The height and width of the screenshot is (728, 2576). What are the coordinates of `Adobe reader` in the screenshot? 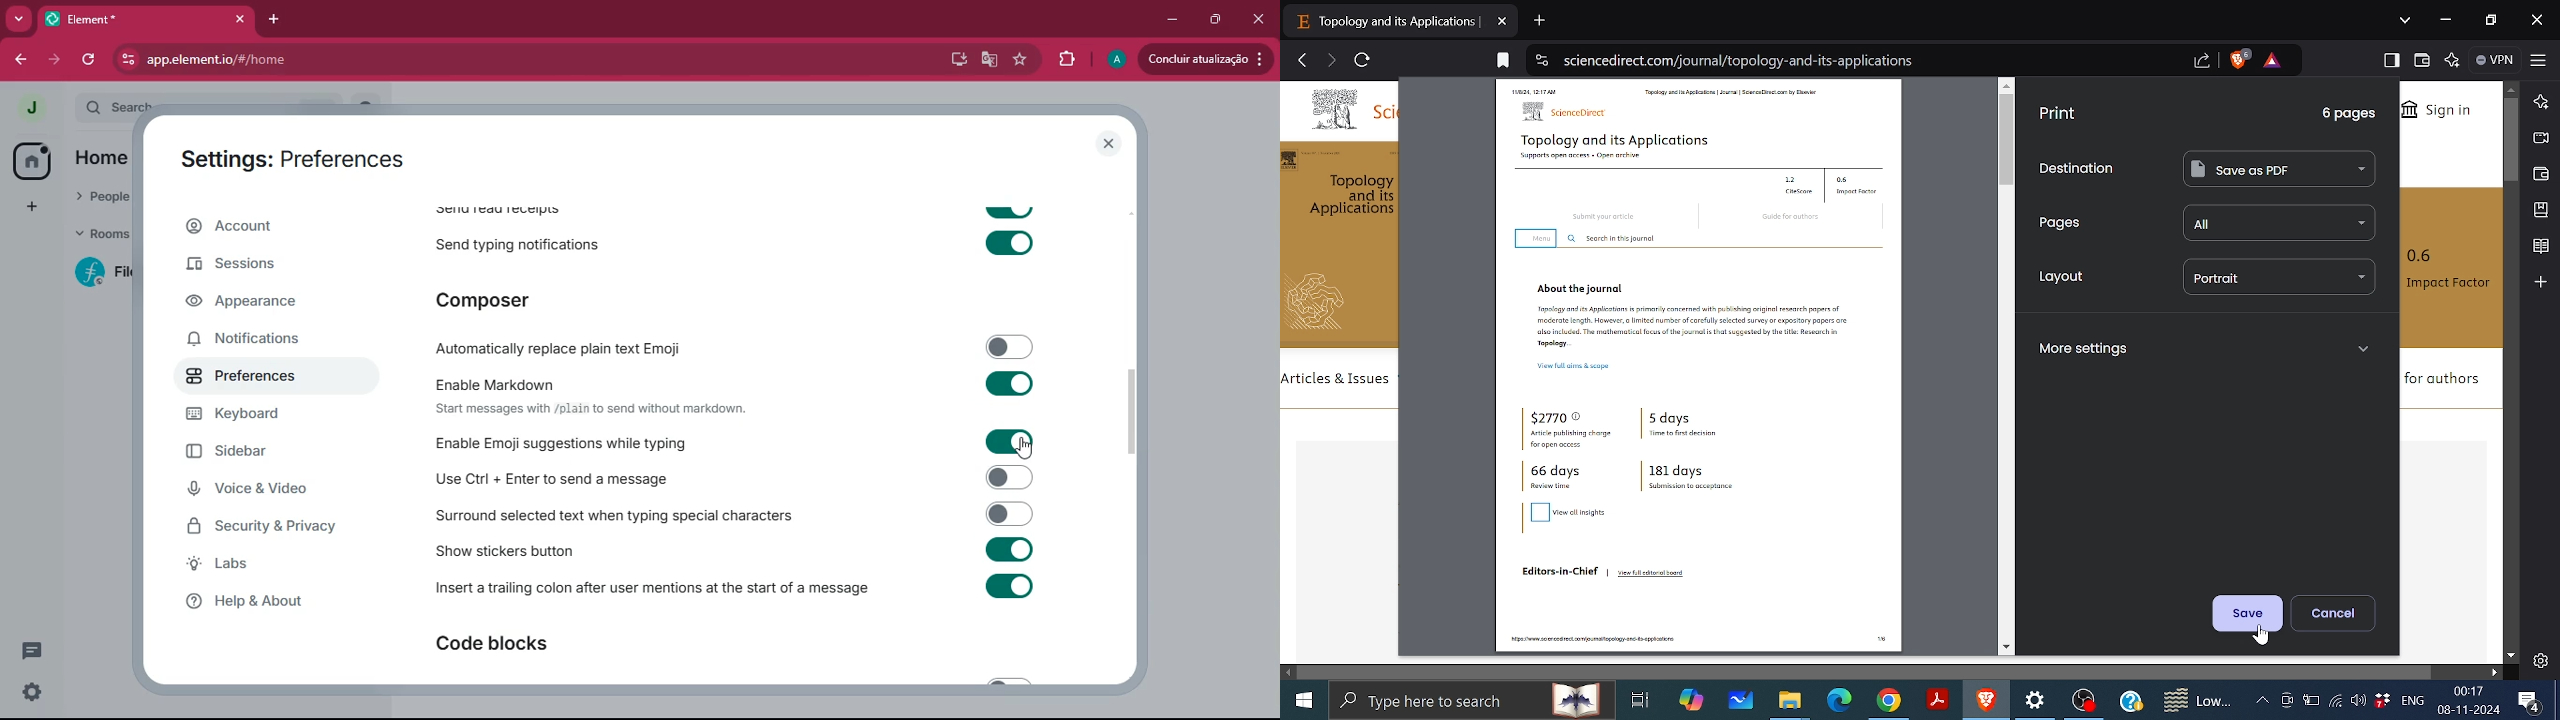 It's located at (1938, 699).